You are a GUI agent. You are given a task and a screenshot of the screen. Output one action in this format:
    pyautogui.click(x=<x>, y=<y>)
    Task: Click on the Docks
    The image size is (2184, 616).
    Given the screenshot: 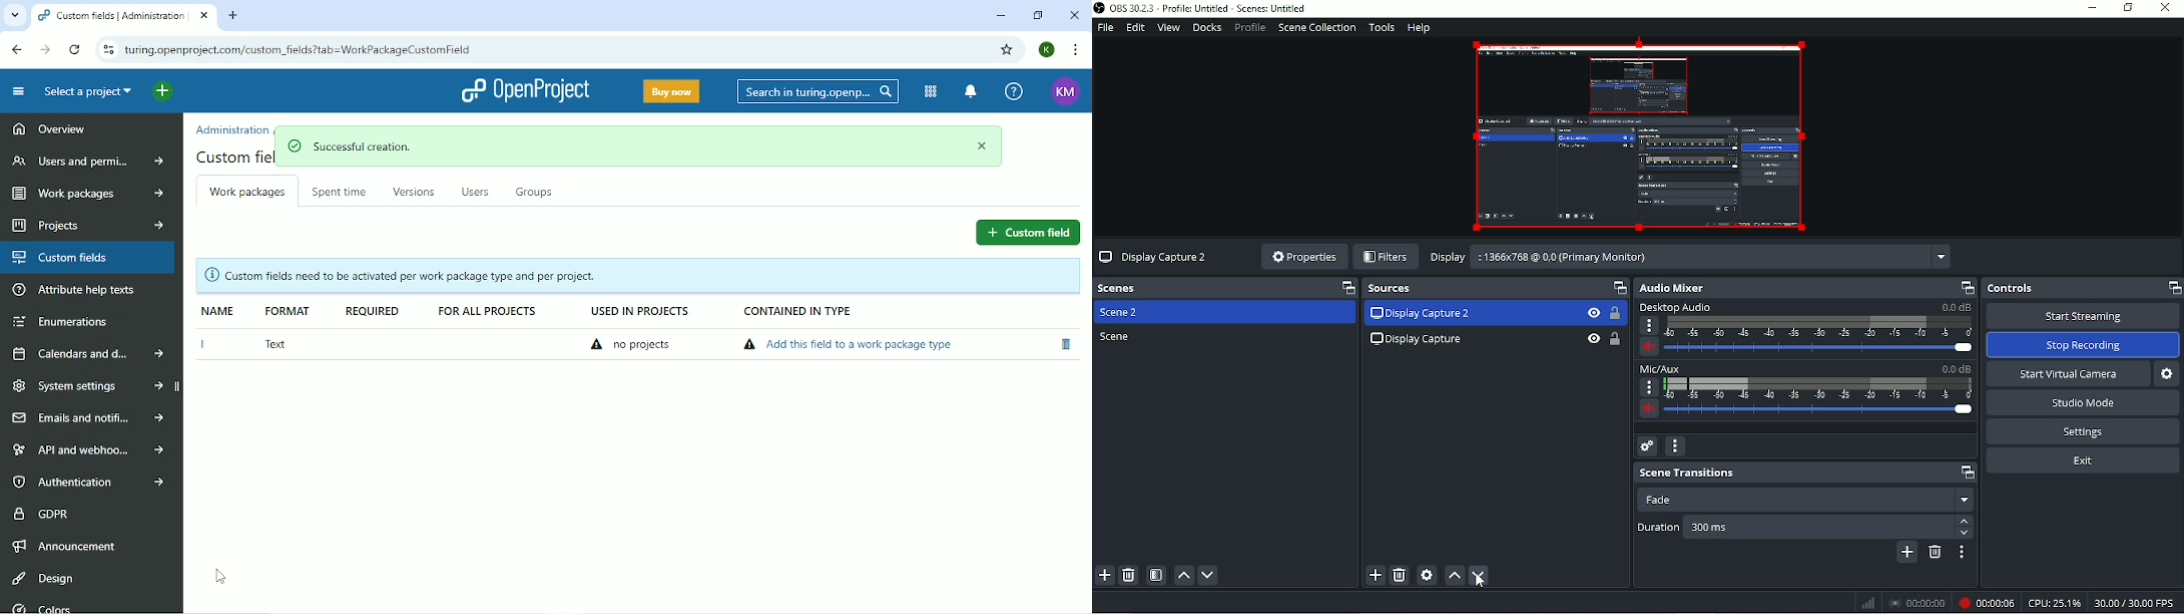 What is the action you would take?
    pyautogui.click(x=1206, y=28)
    